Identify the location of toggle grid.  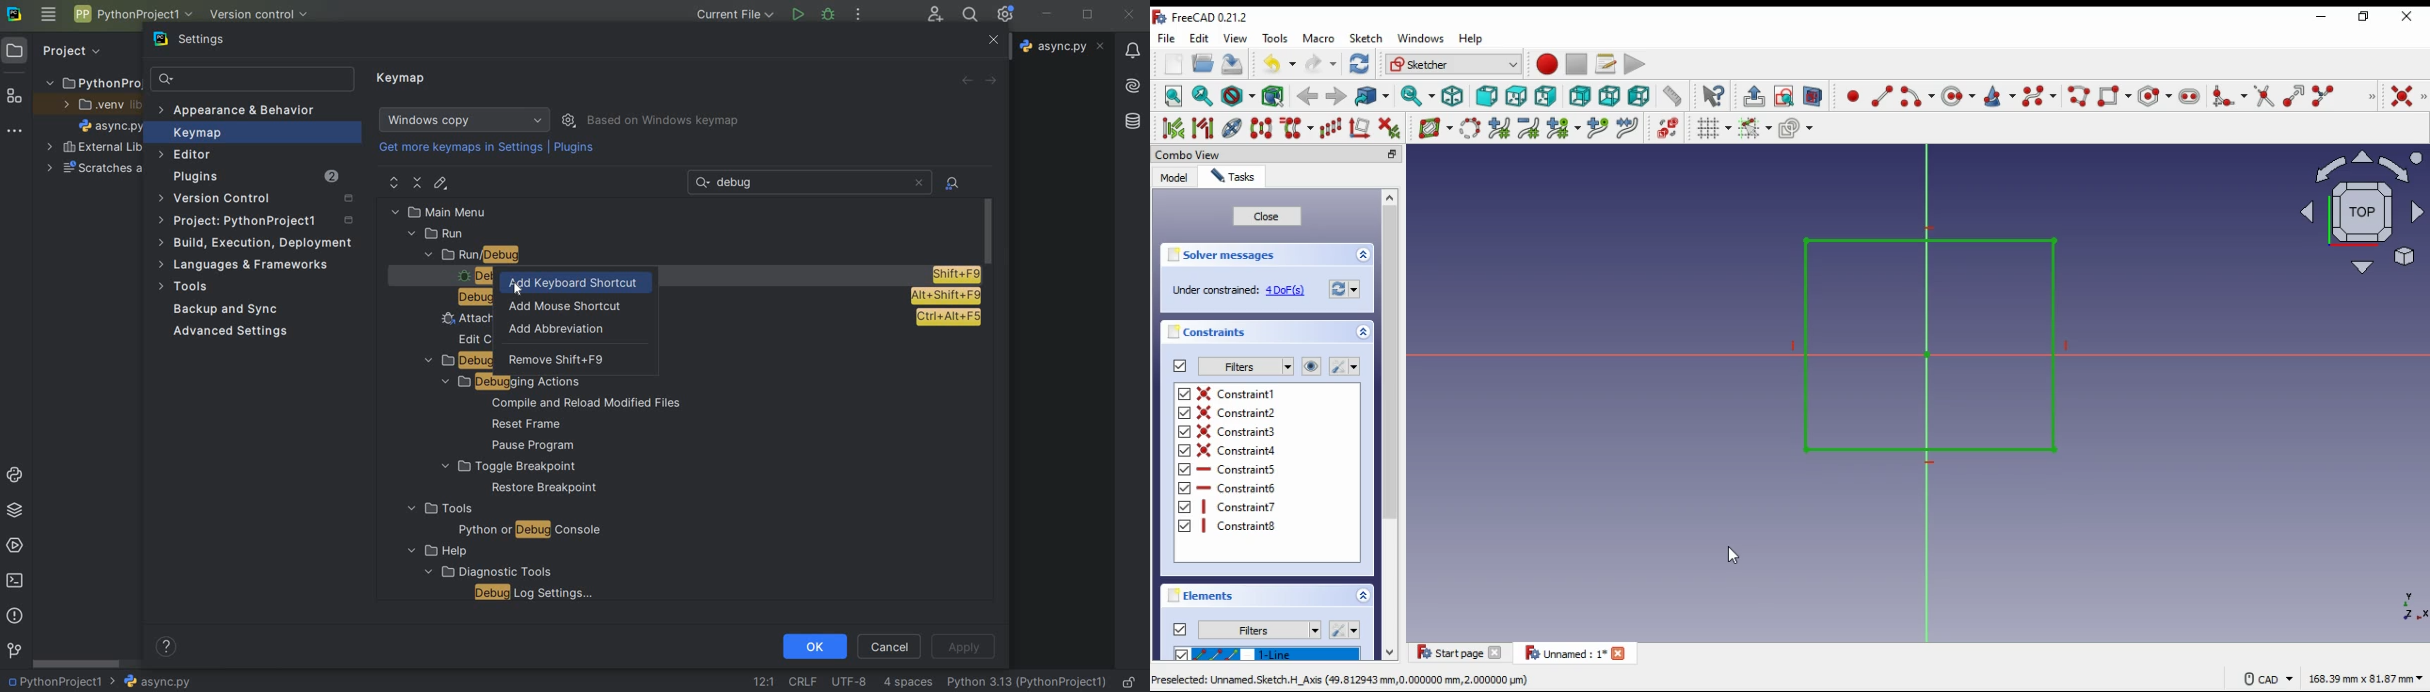
(1713, 128).